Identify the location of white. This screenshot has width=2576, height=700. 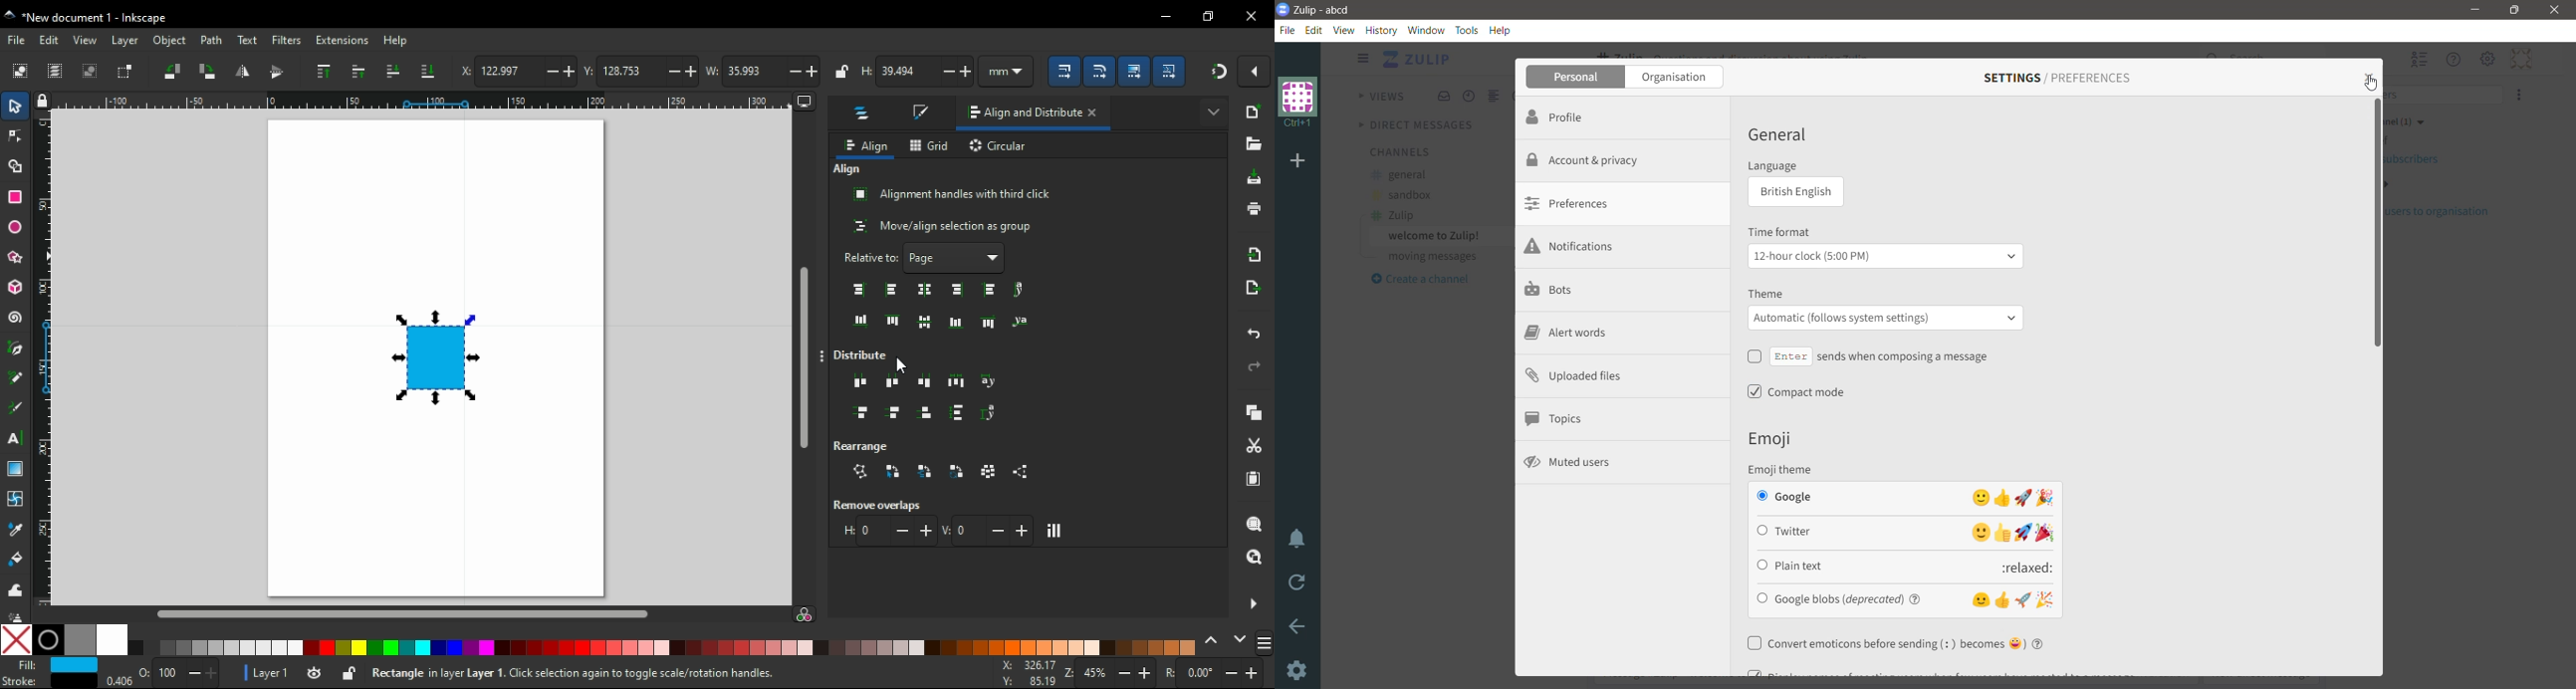
(112, 640).